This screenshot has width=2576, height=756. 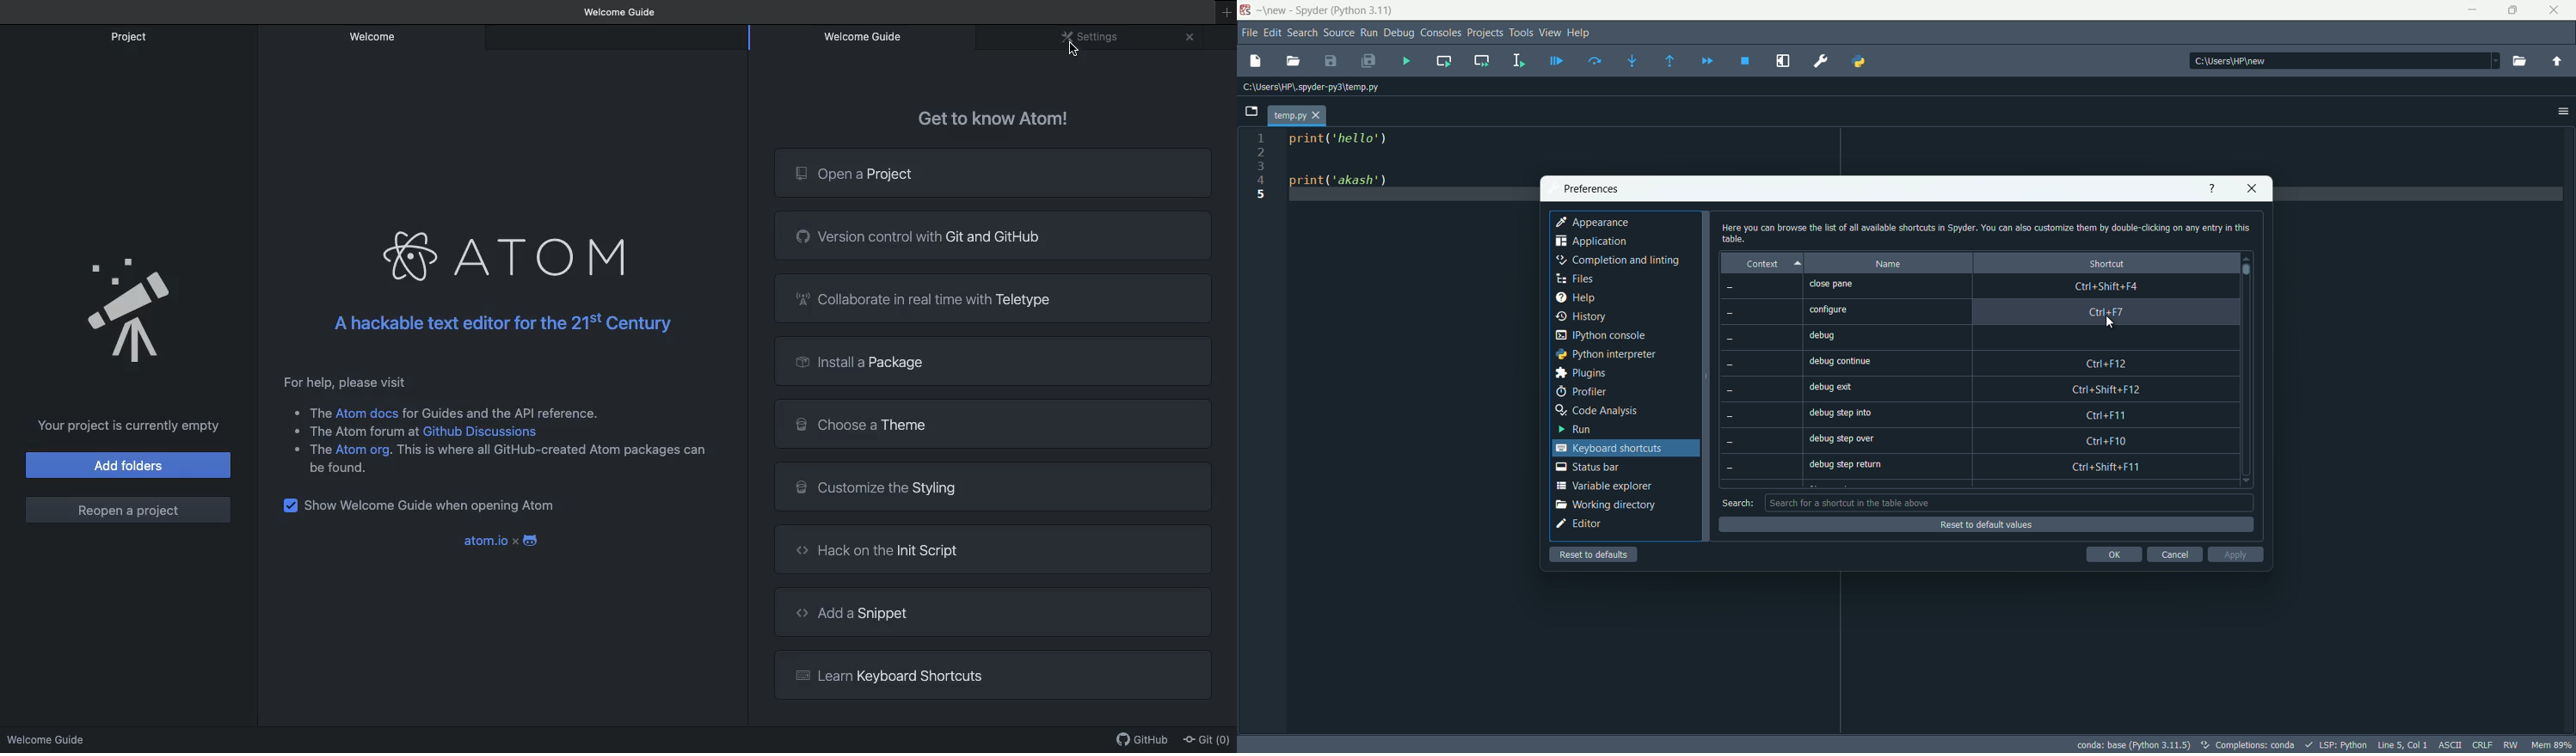 I want to click on run selection, so click(x=1517, y=62).